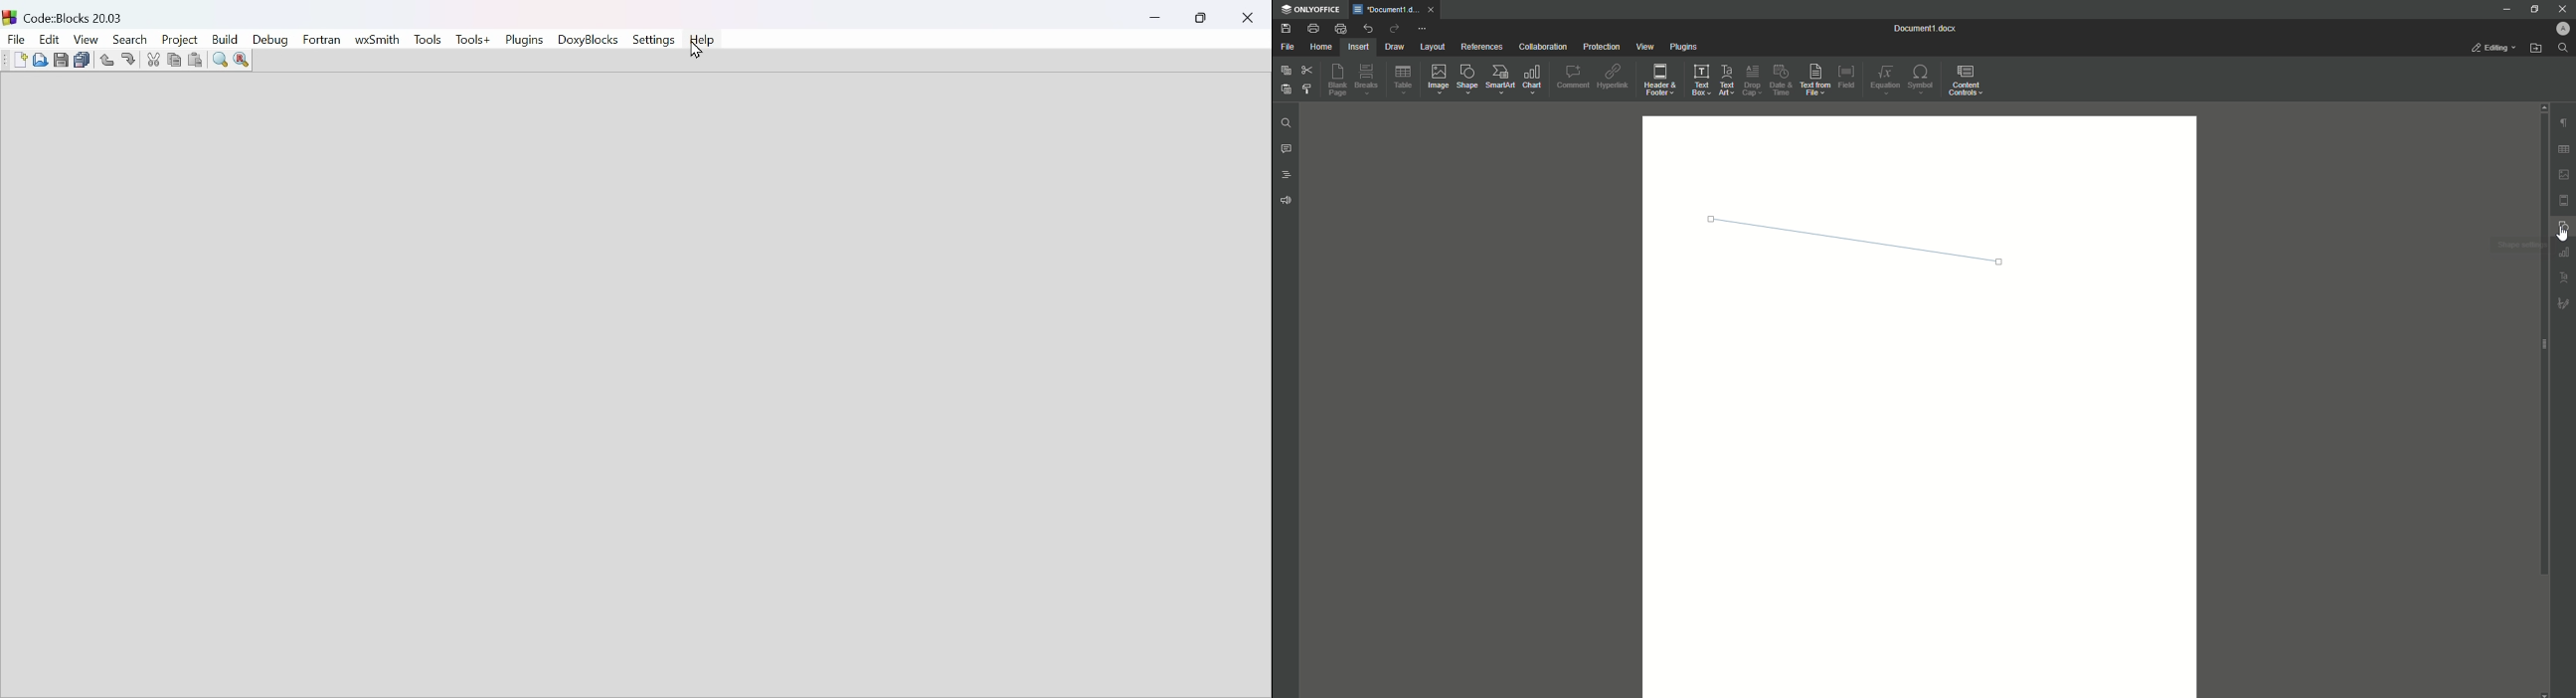 The height and width of the screenshot is (700, 2576). What do you see at coordinates (2490, 48) in the screenshot?
I see `Editing` at bounding box center [2490, 48].